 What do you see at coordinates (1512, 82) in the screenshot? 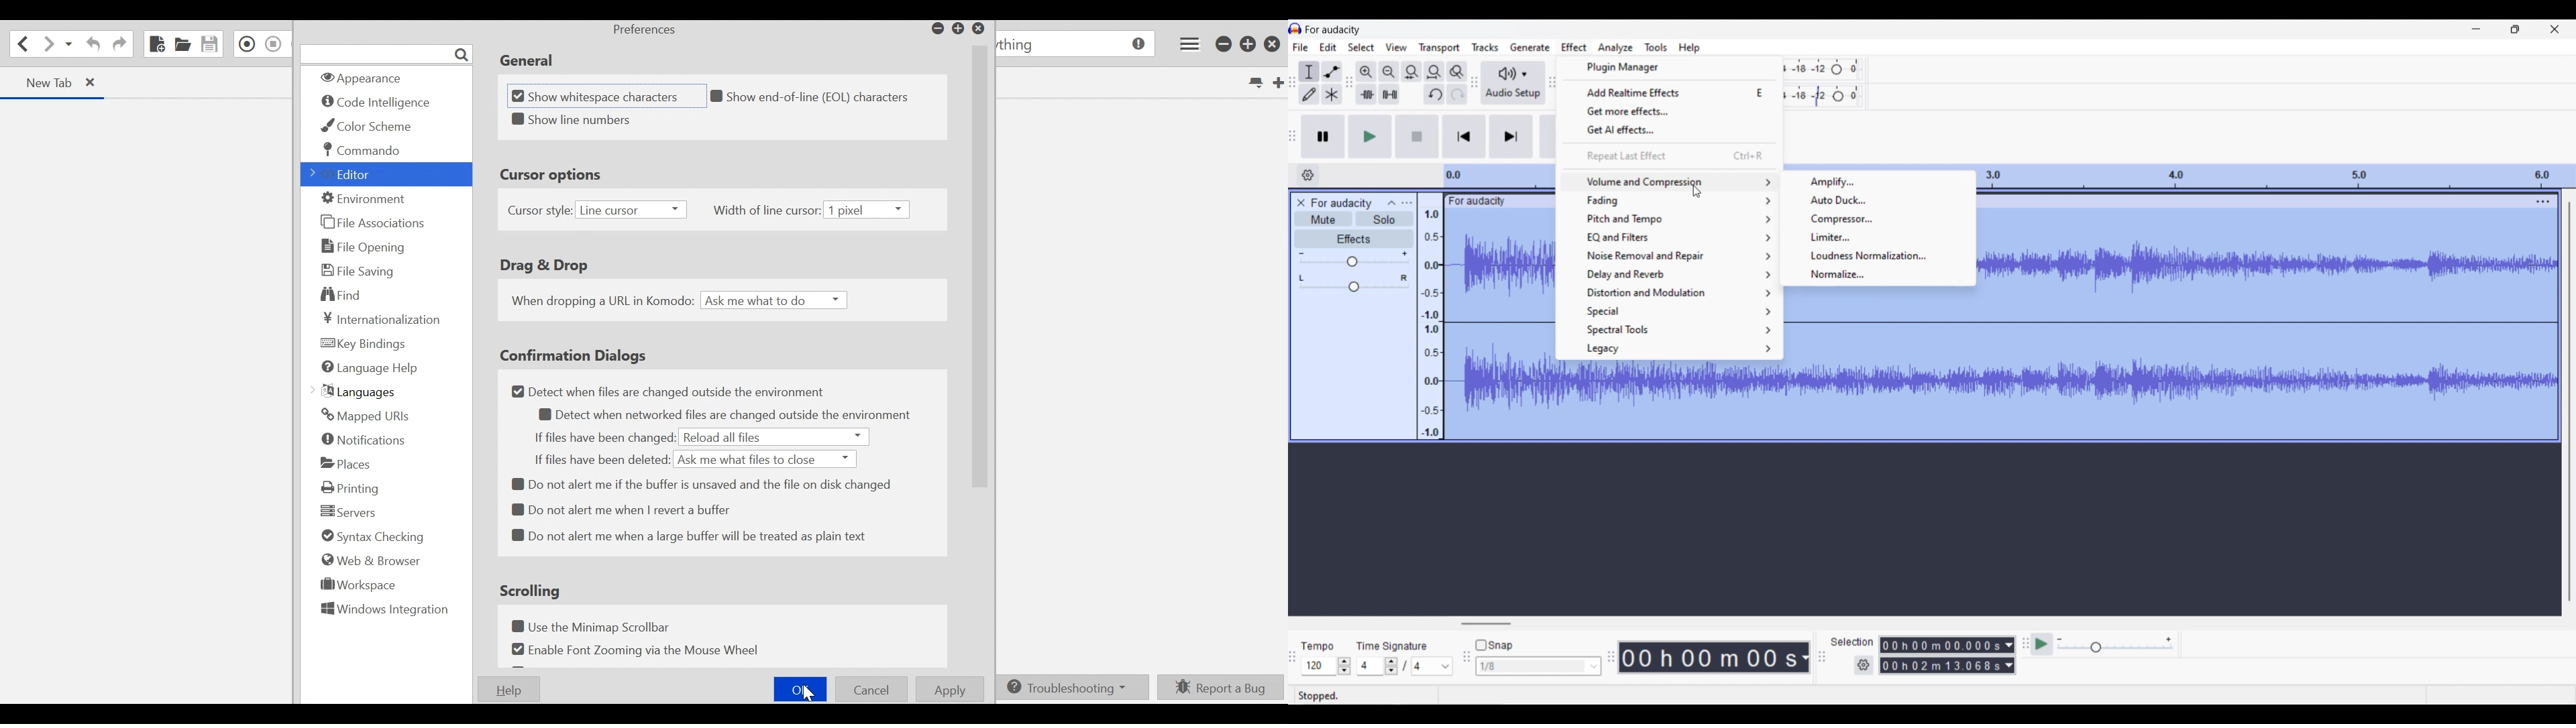
I see `Audio setup` at bounding box center [1512, 82].